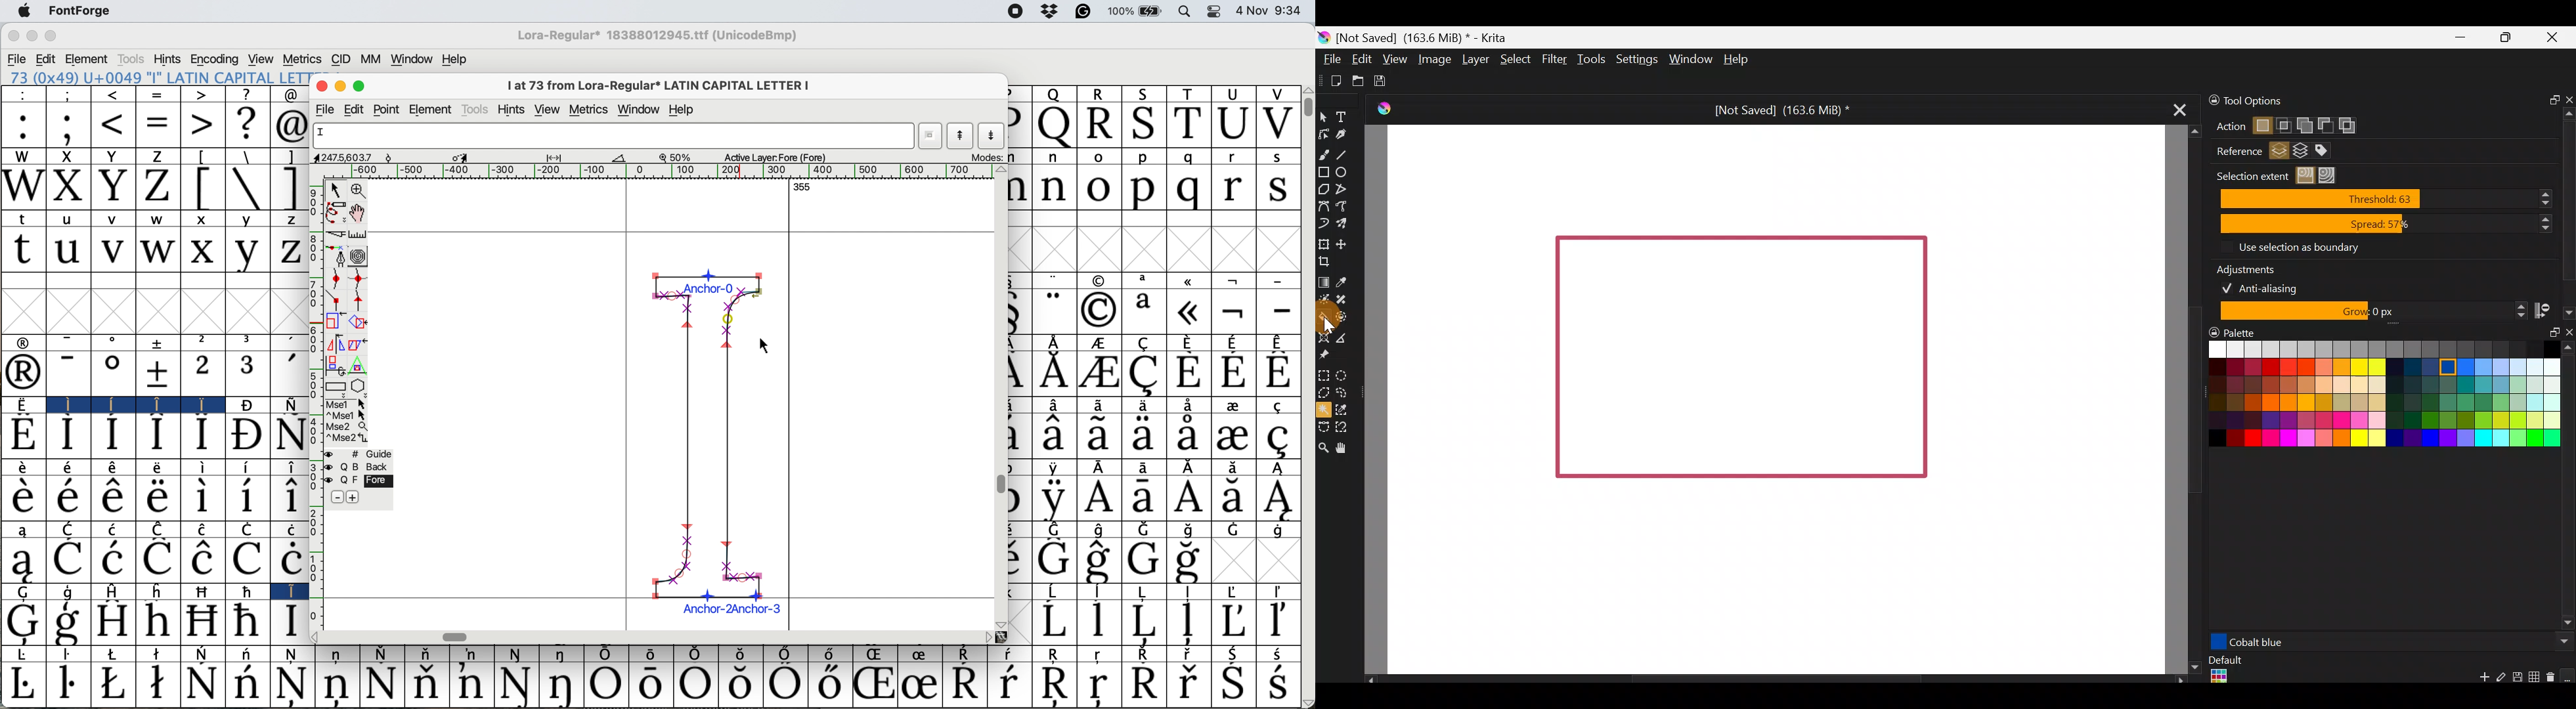  I want to click on Symbol, so click(159, 468).